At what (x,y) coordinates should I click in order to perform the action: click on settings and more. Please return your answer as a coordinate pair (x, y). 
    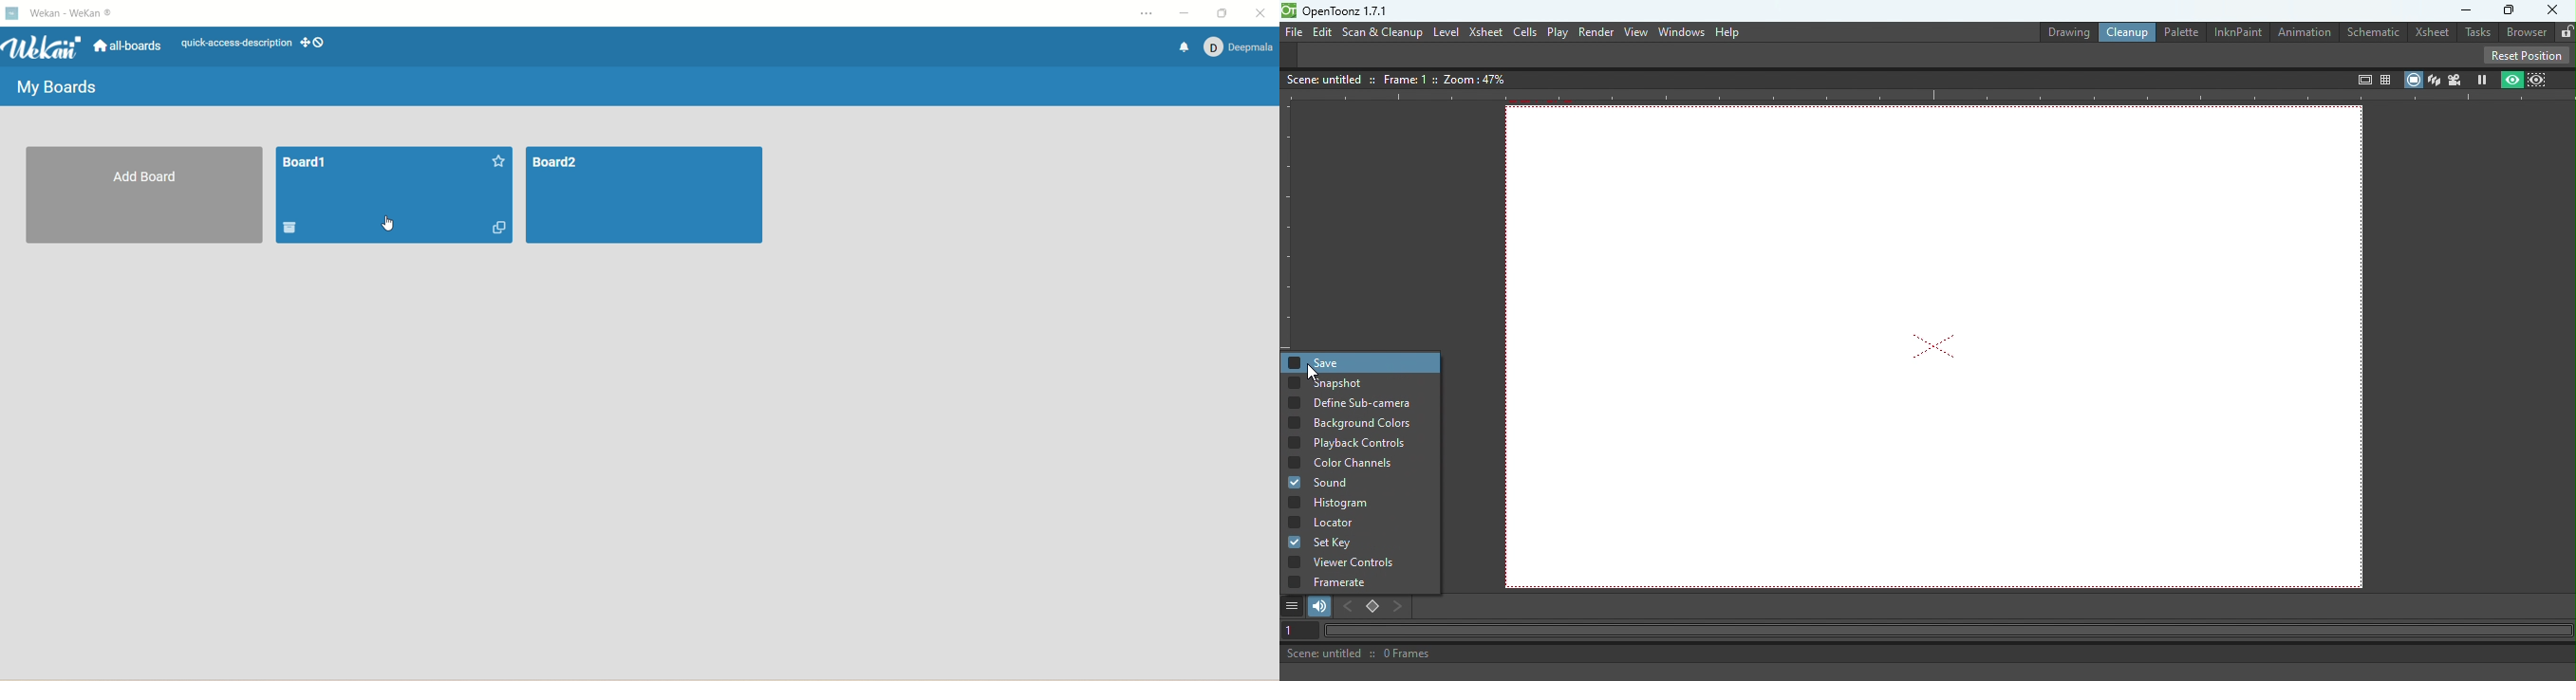
    Looking at the image, I should click on (1145, 15).